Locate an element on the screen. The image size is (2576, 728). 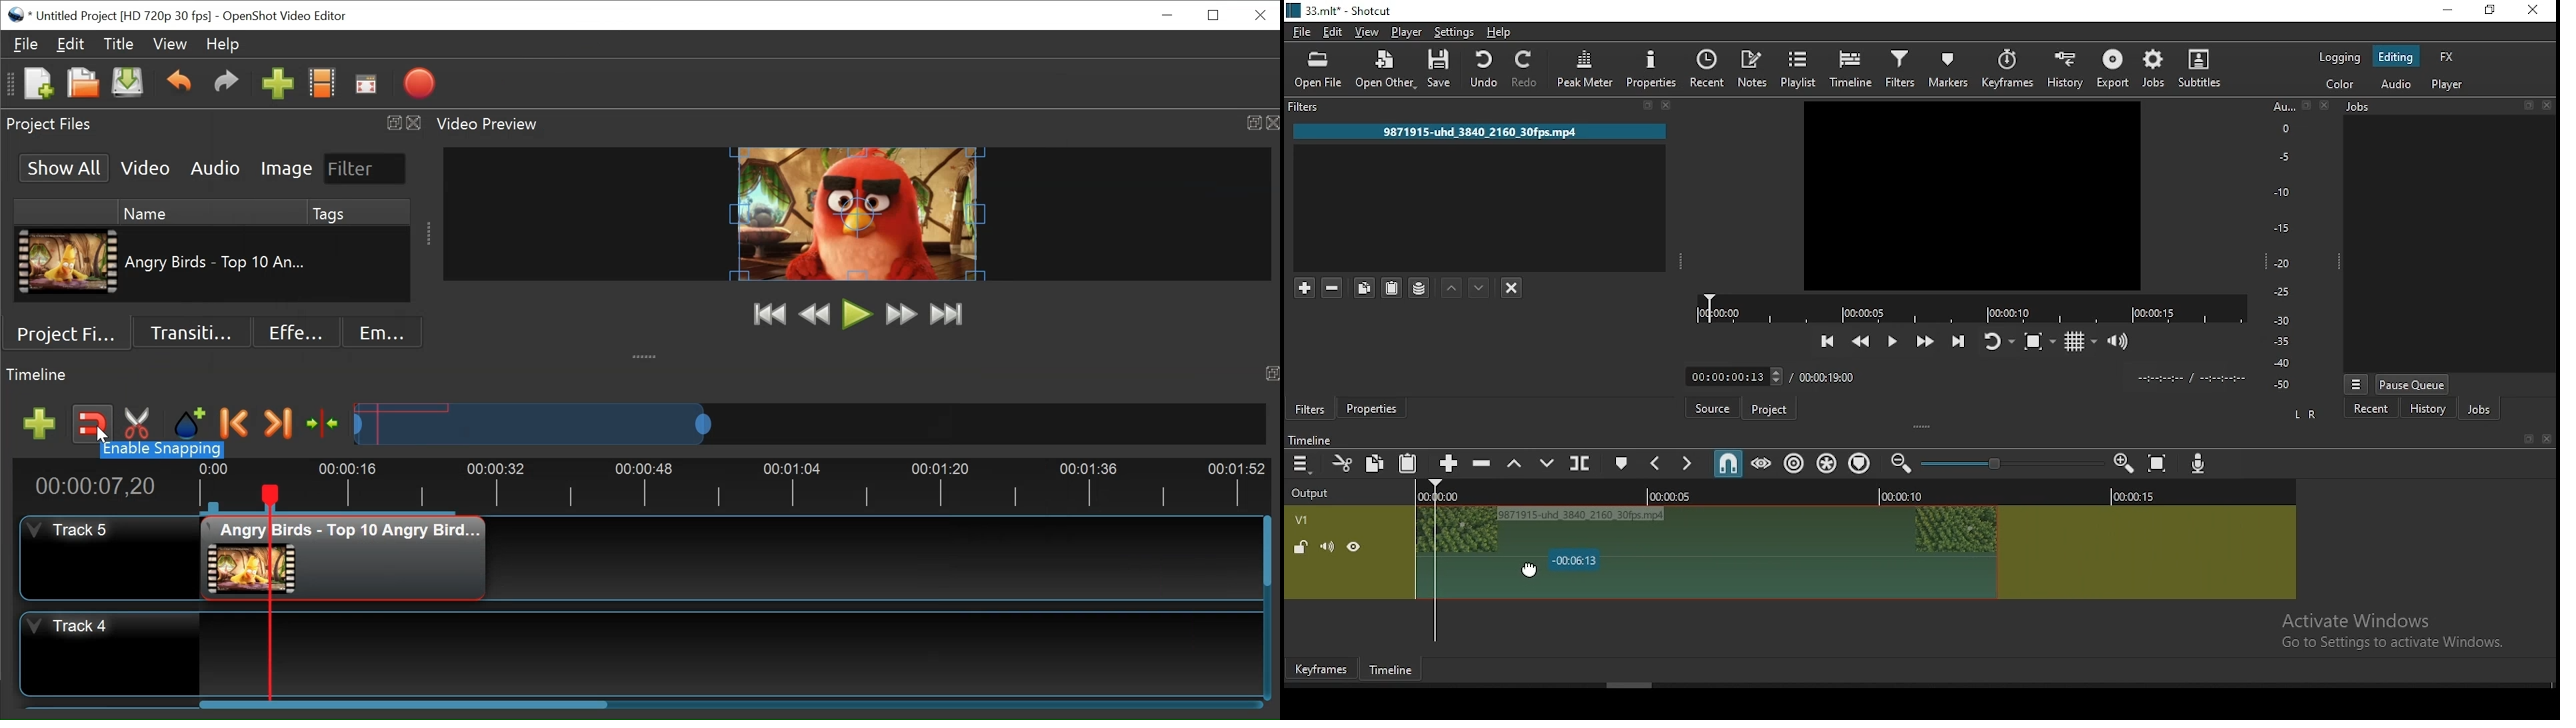
zoom timeline out is located at coordinates (1898, 464).